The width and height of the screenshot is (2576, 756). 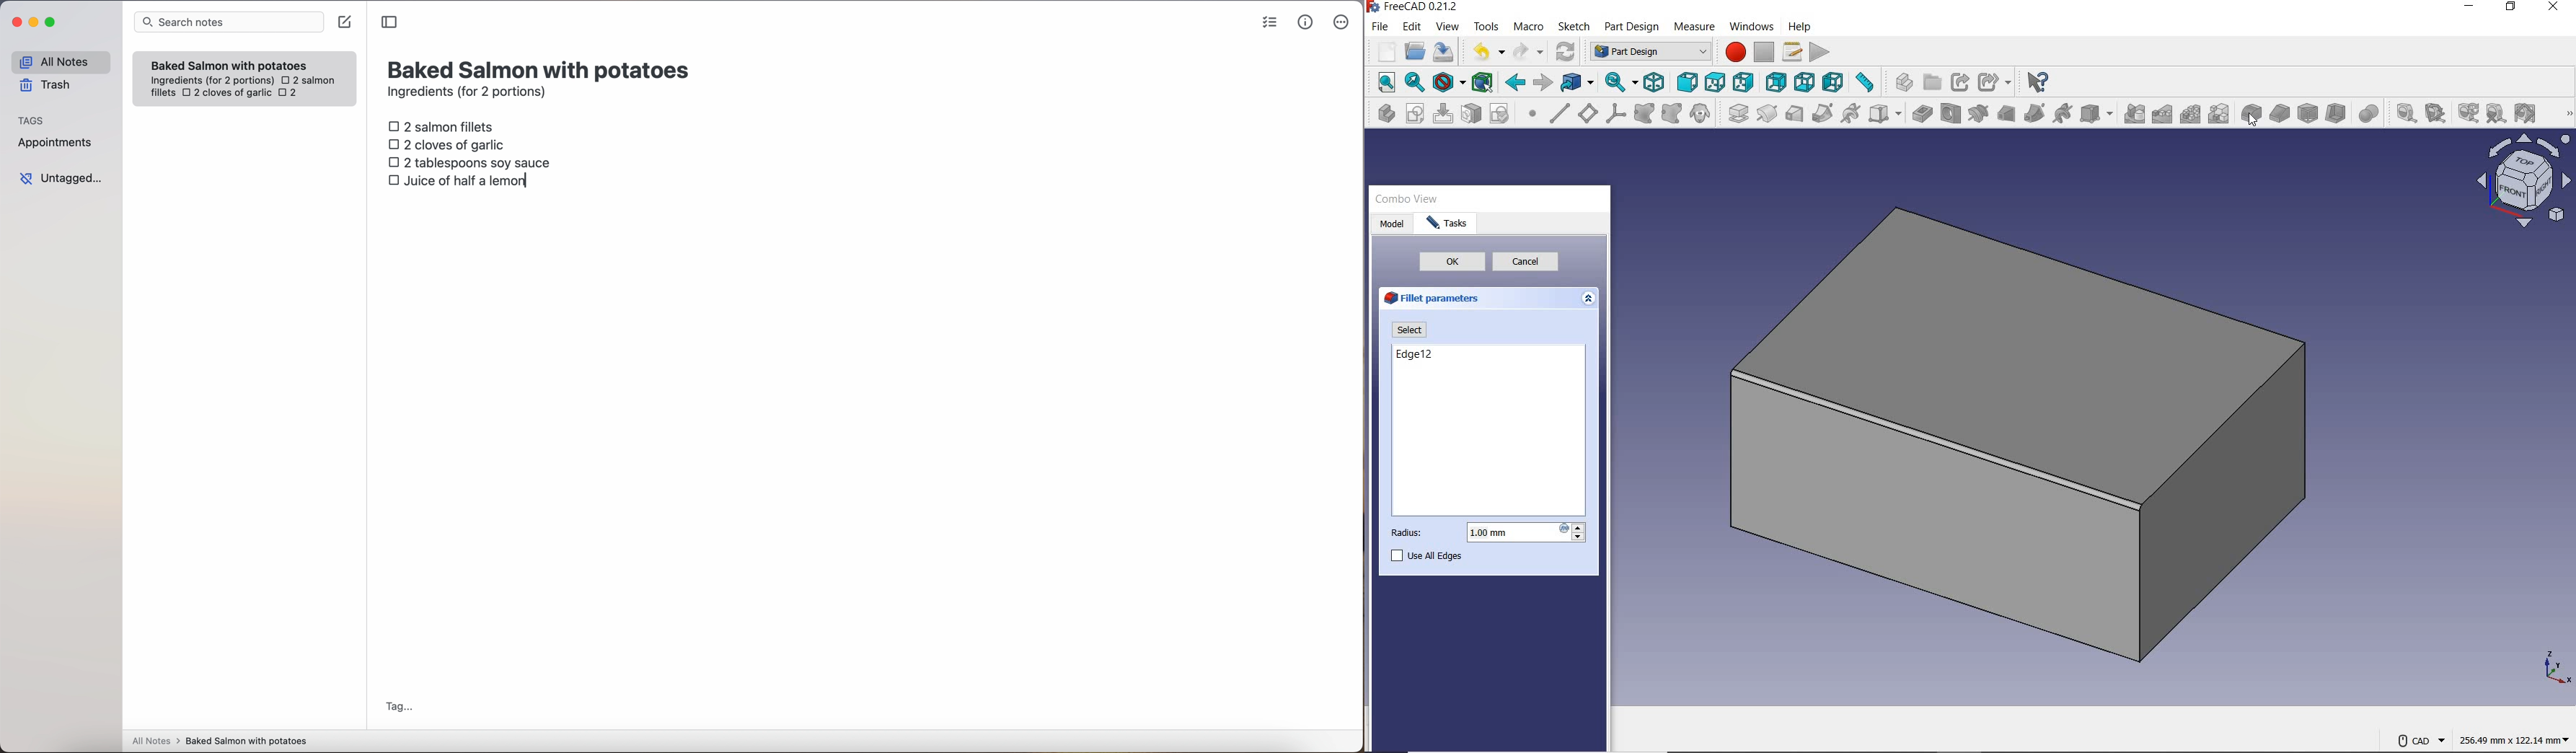 I want to click on all notes, so click(x=61, y=61).